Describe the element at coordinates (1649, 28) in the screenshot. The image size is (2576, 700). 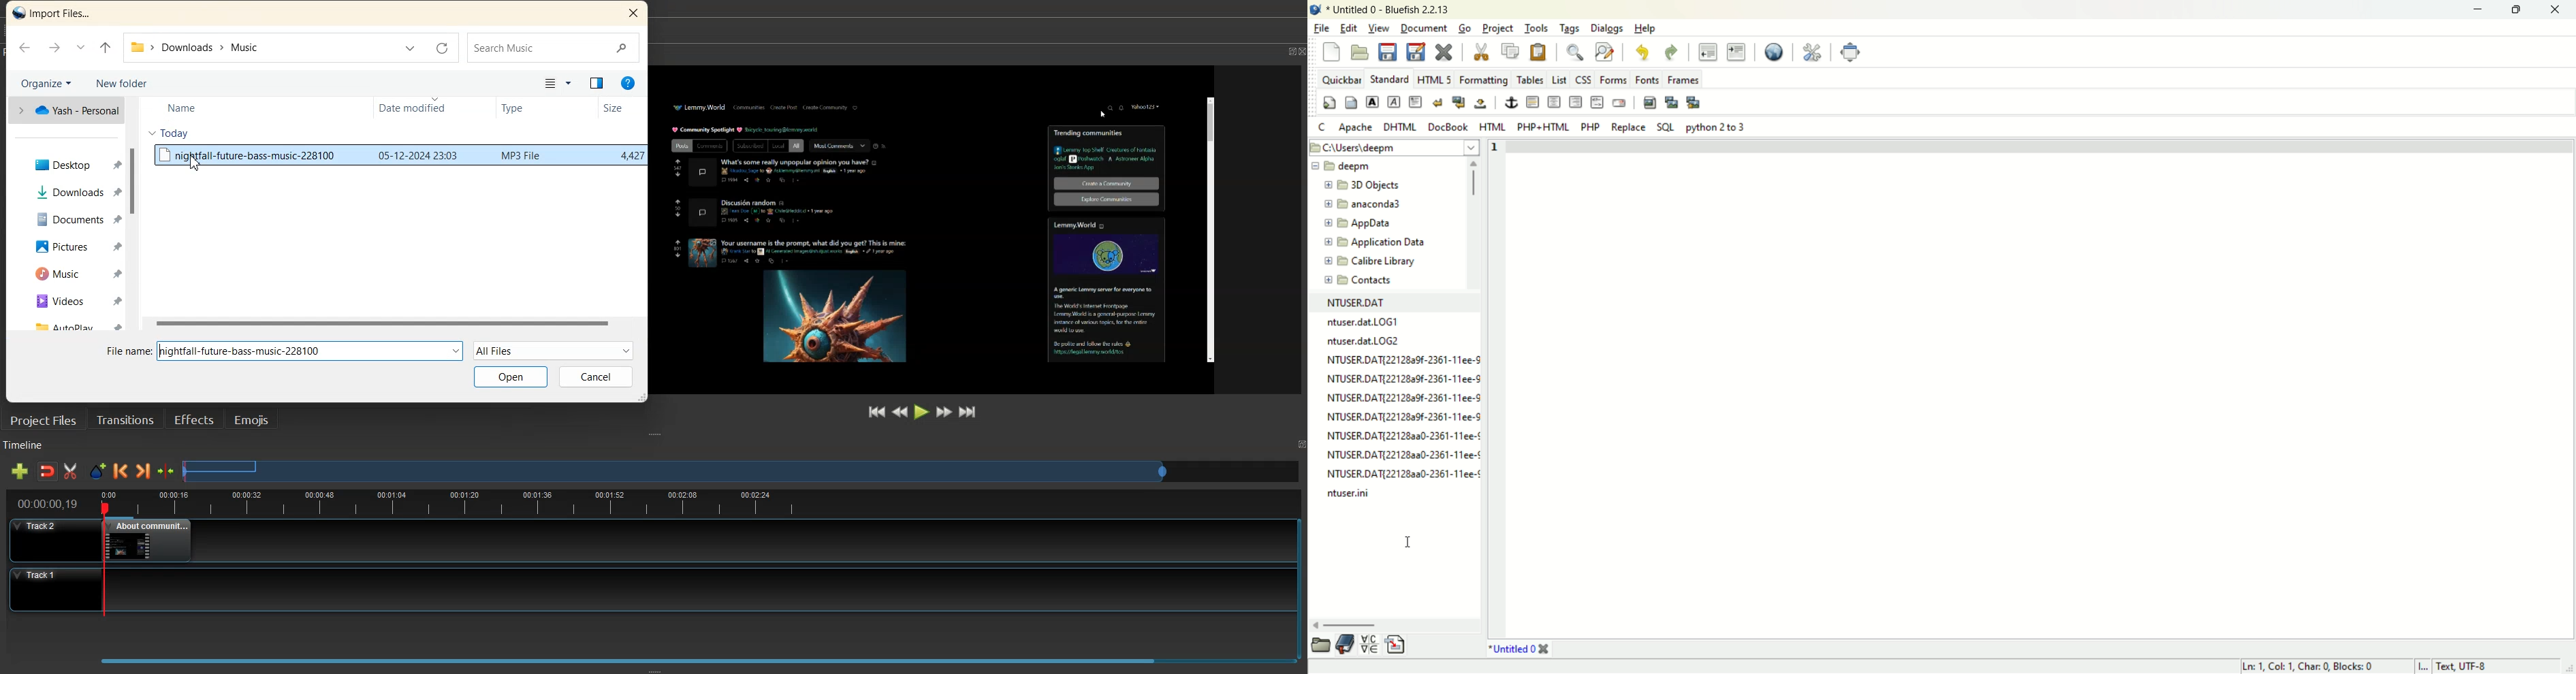
I see `help` at that location.